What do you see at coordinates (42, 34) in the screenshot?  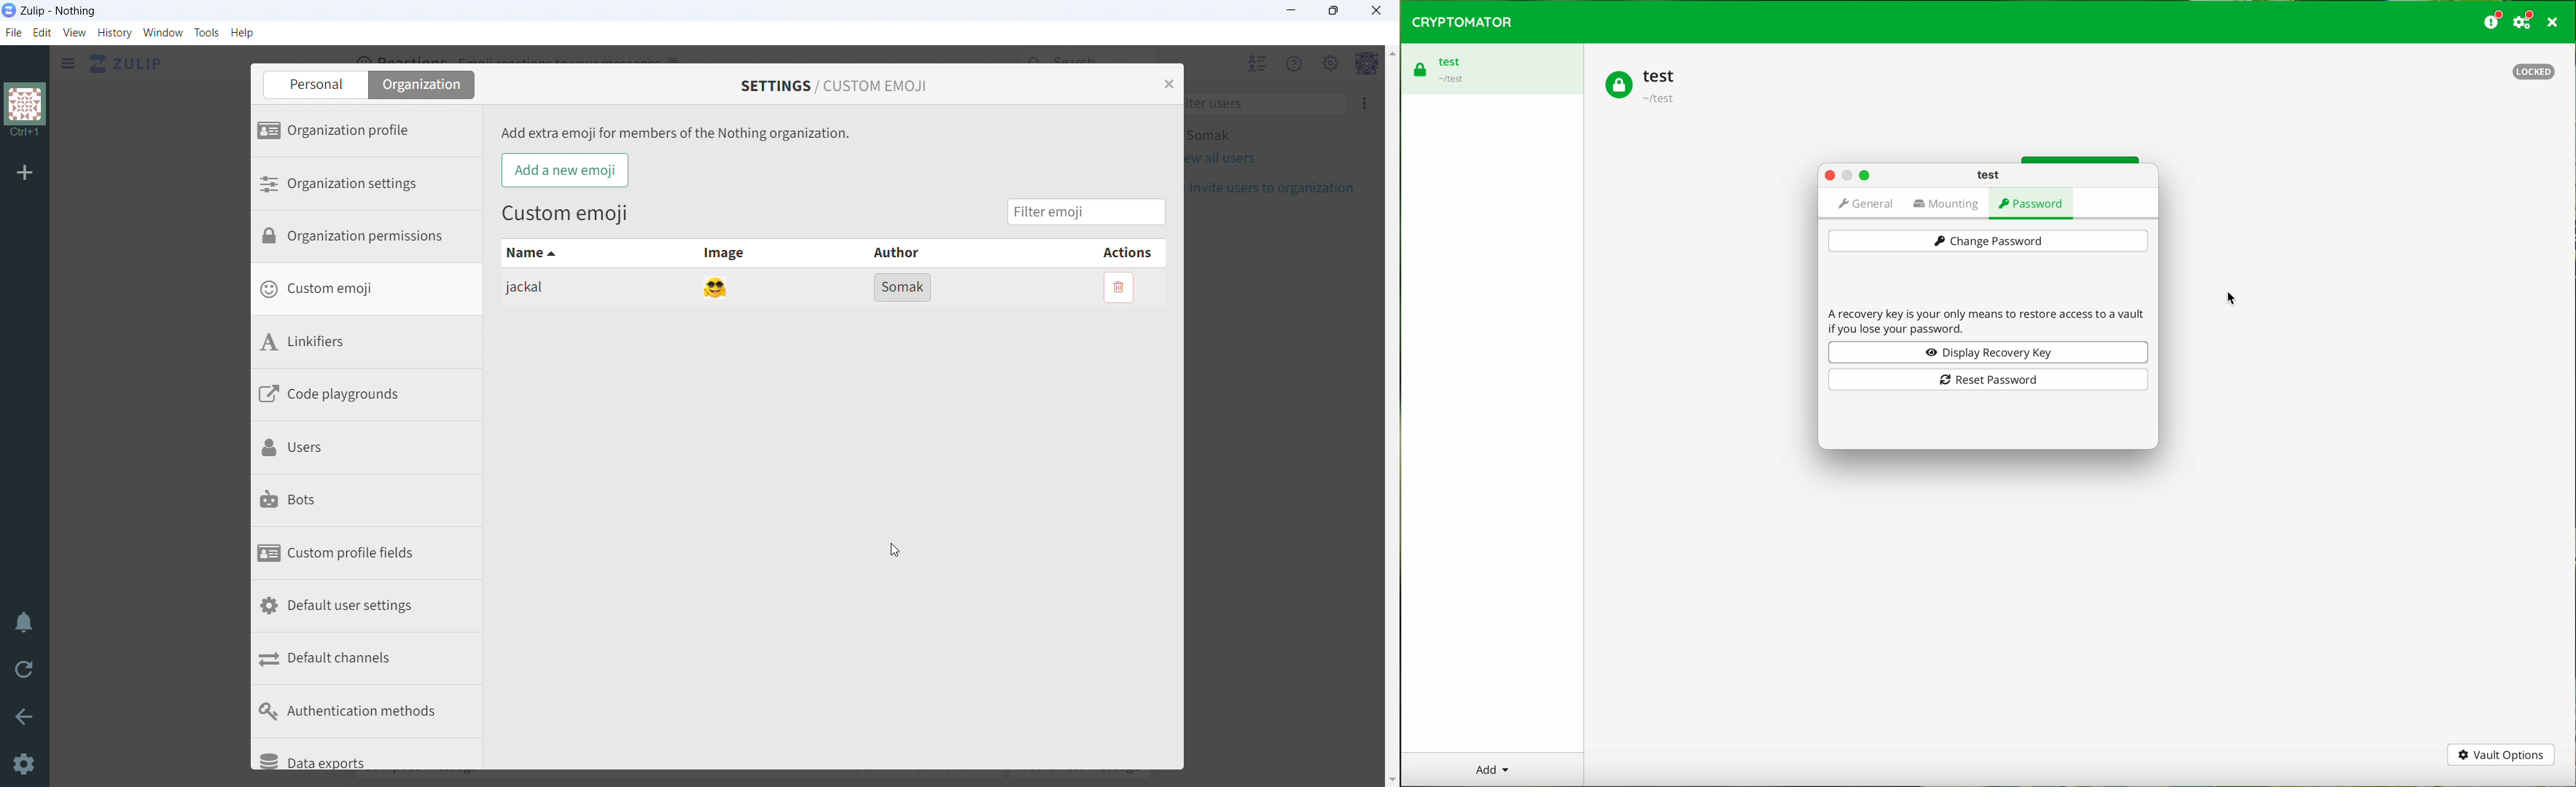 I see `edit` at bounding box center [42, 34].